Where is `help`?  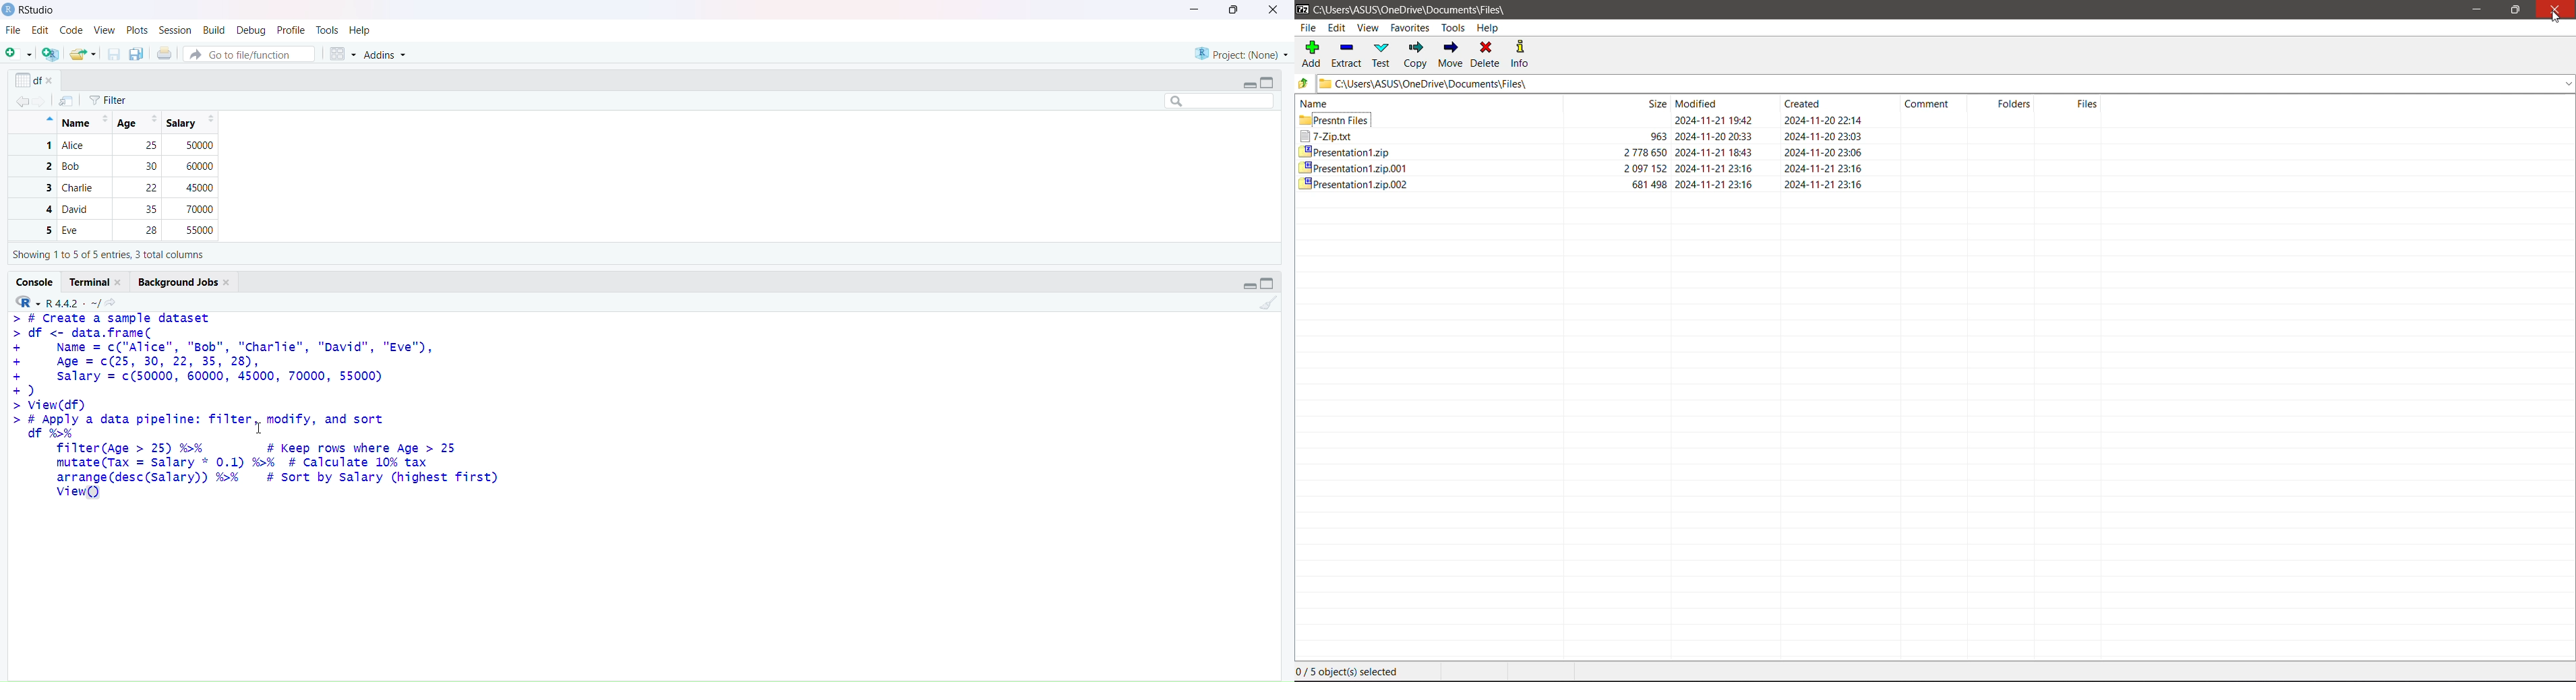 help is located at coordinates (362, 30).